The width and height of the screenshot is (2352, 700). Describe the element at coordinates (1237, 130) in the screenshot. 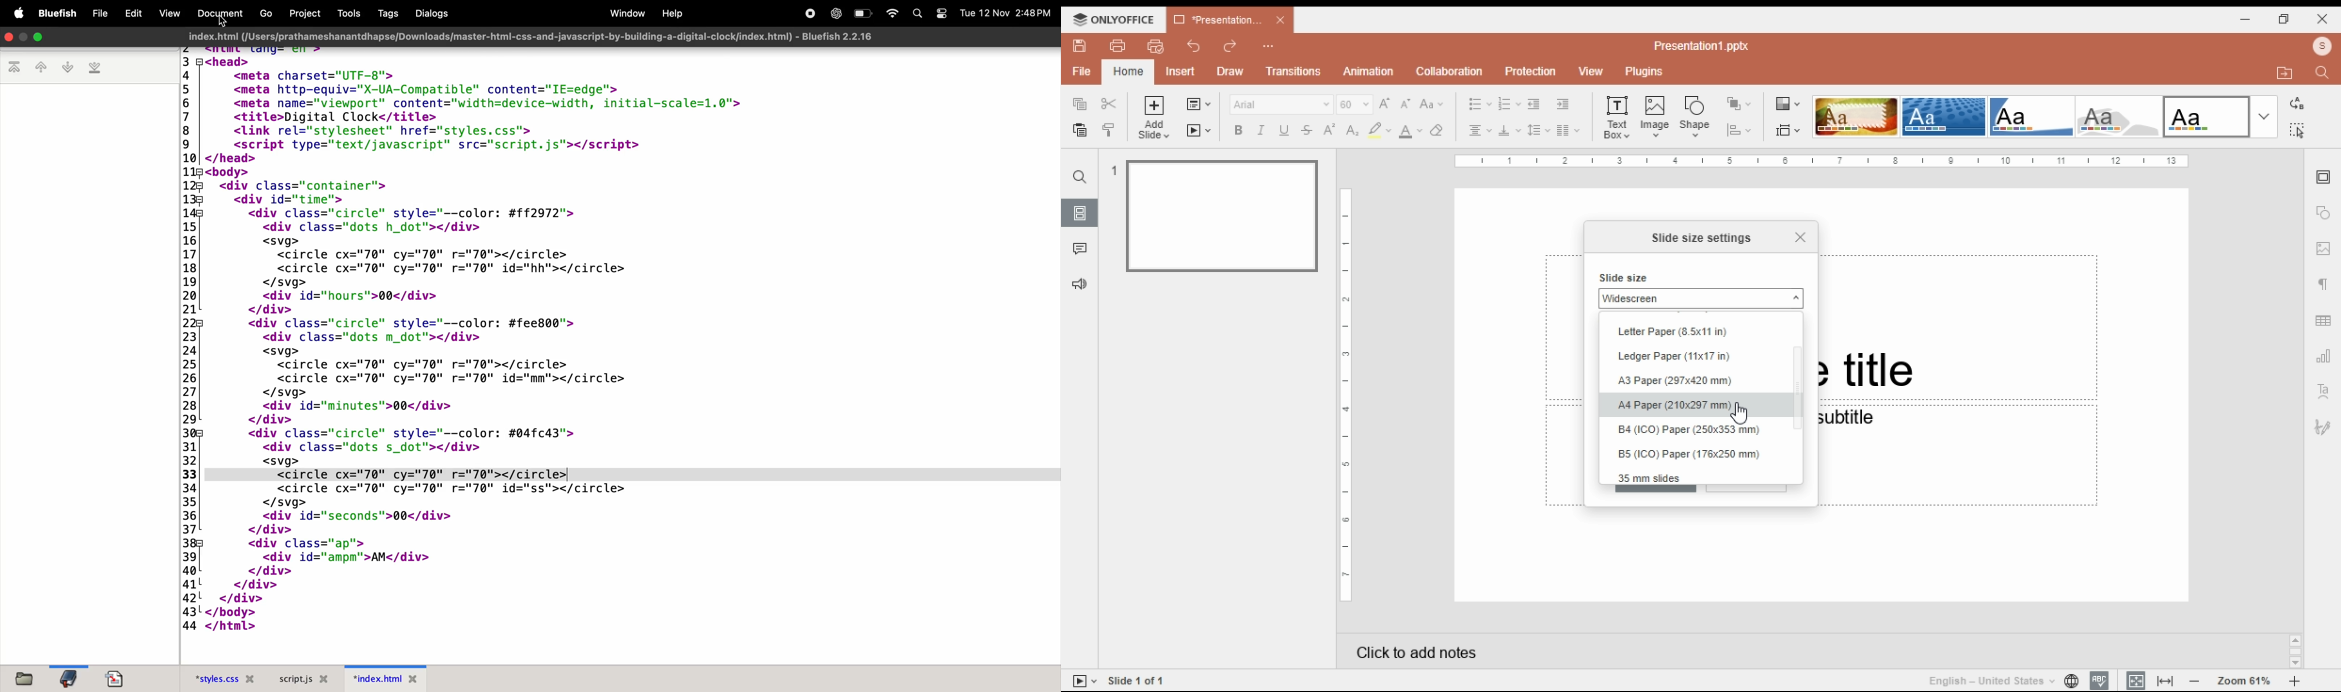

I see `bold` at that location.